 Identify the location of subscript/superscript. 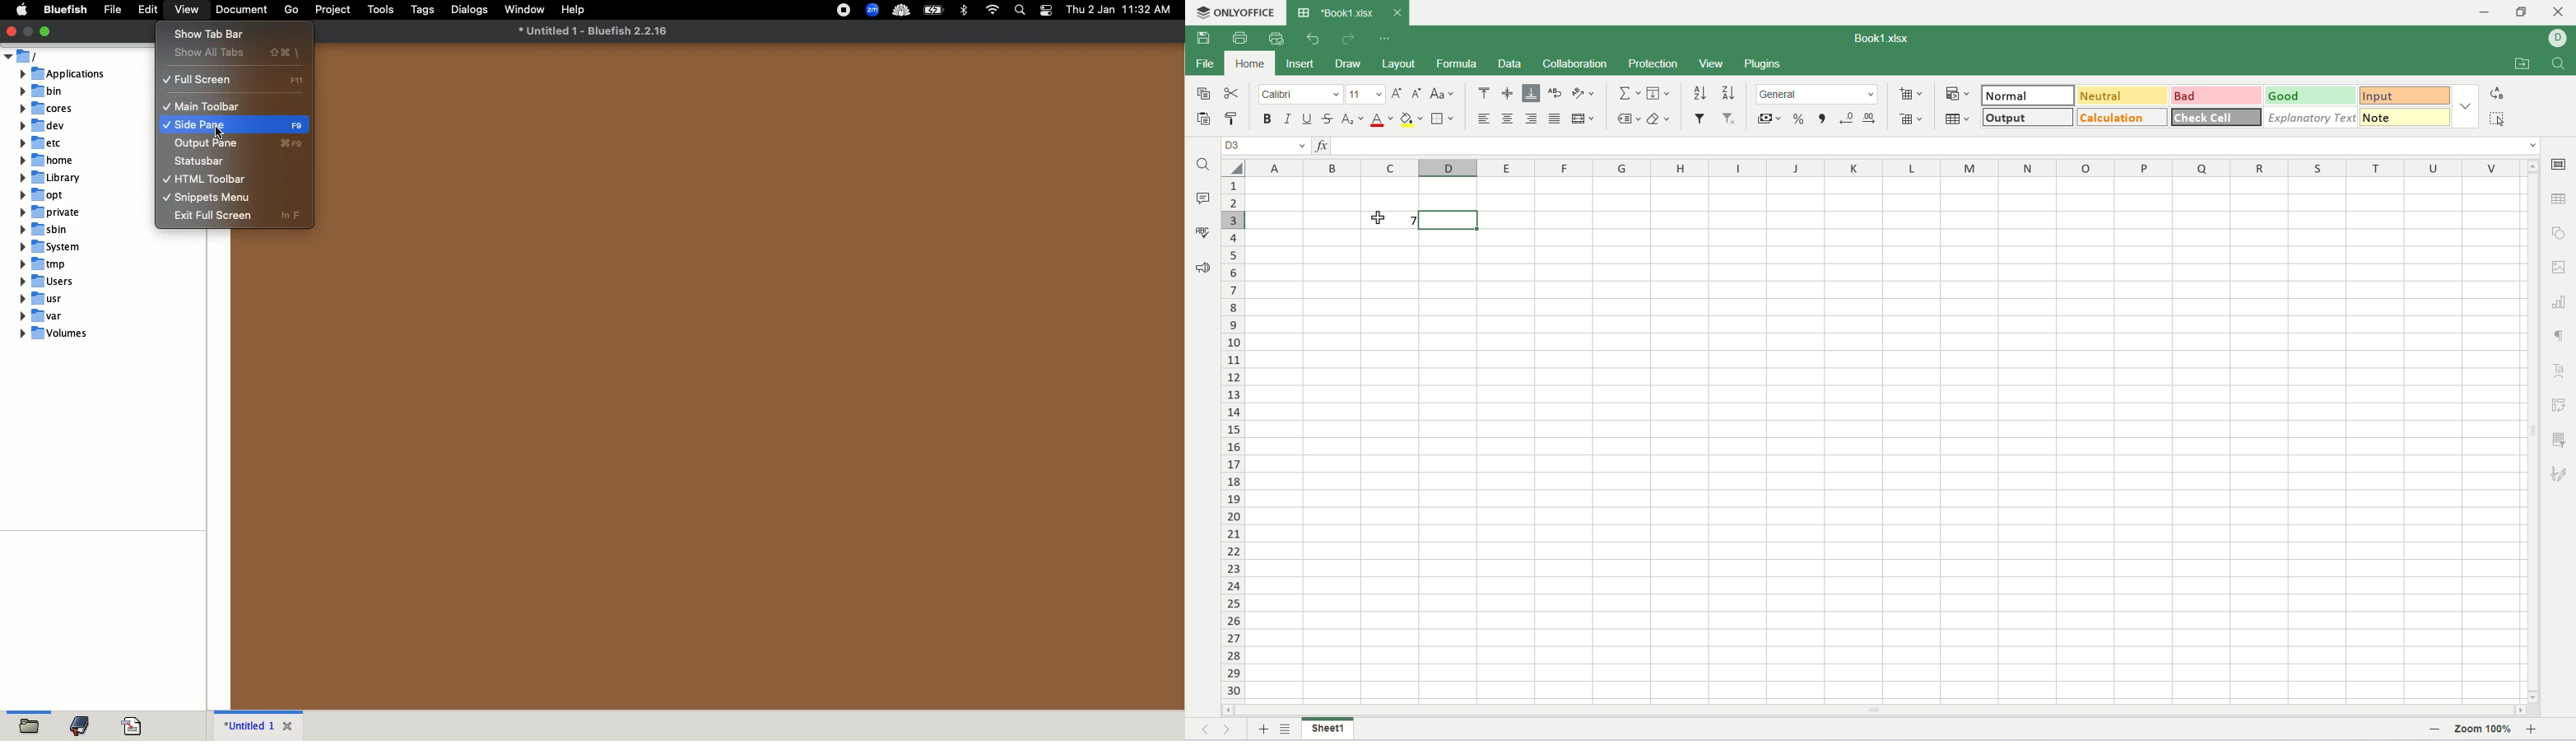
(1350, 119).